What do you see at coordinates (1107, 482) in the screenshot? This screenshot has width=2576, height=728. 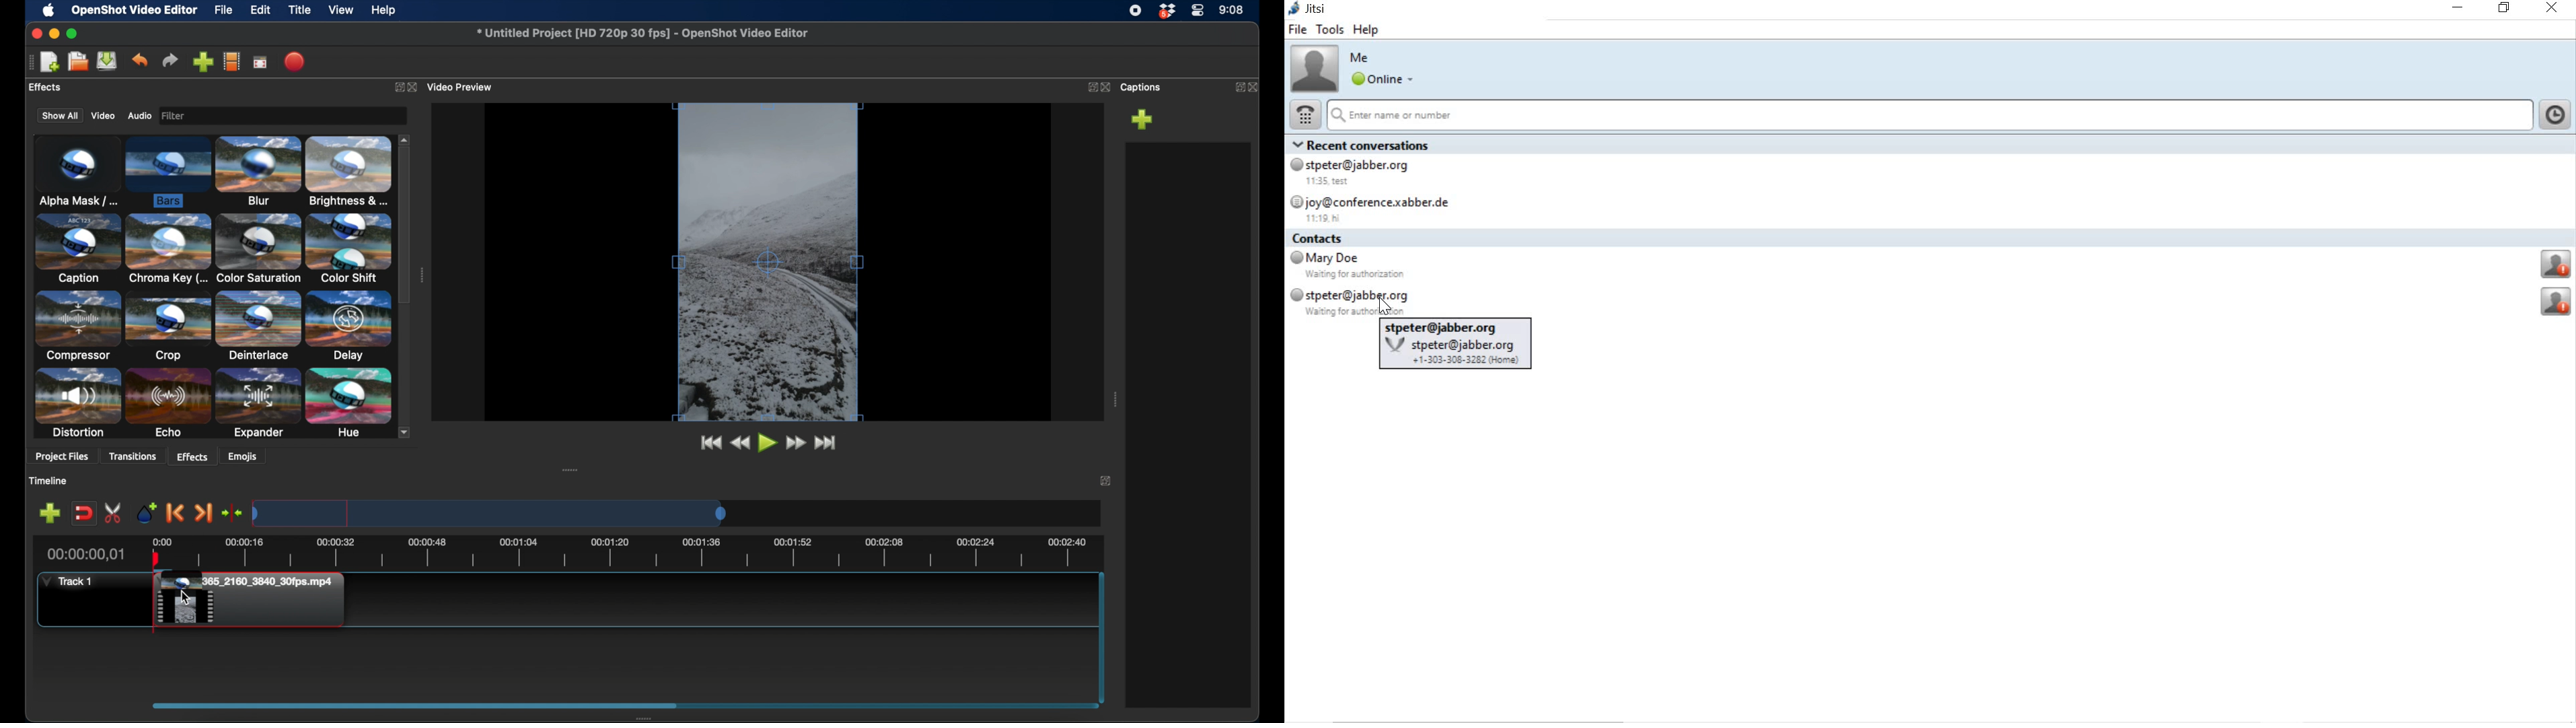 I see `expand` at bounding box center [1107, 482].